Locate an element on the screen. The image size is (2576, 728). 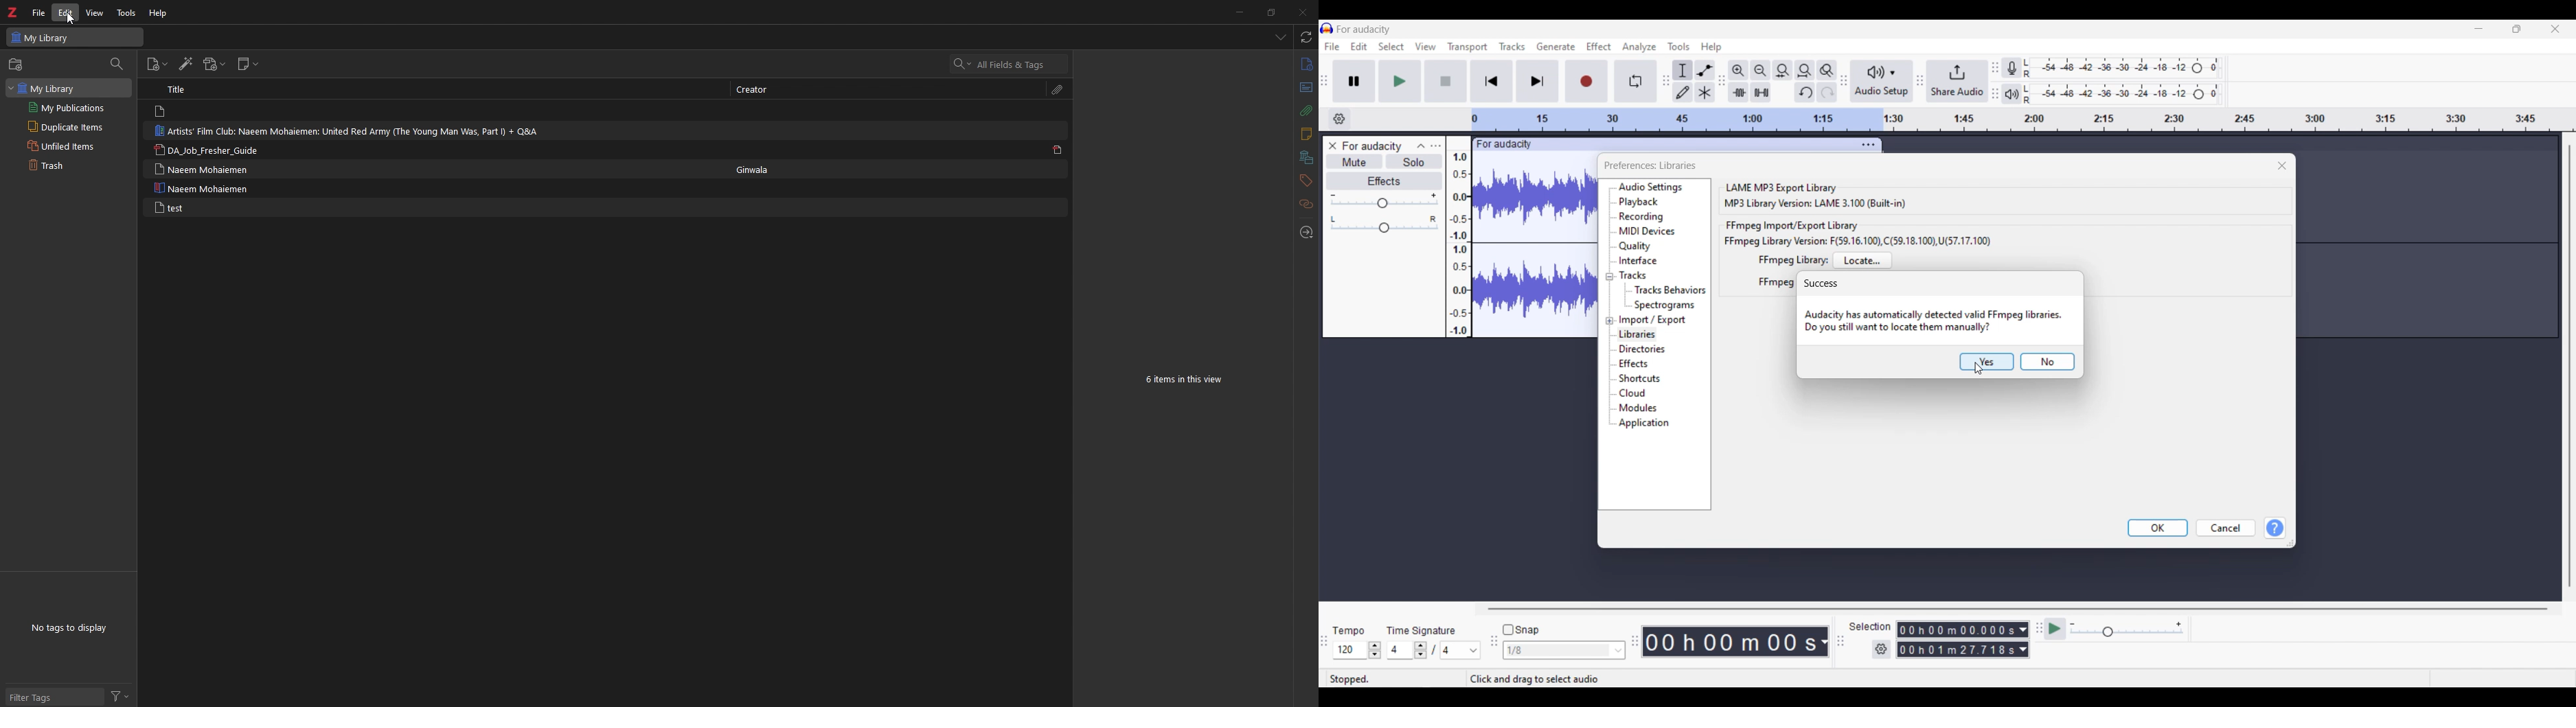
Audio setup is located at coordinates (1881, 81).